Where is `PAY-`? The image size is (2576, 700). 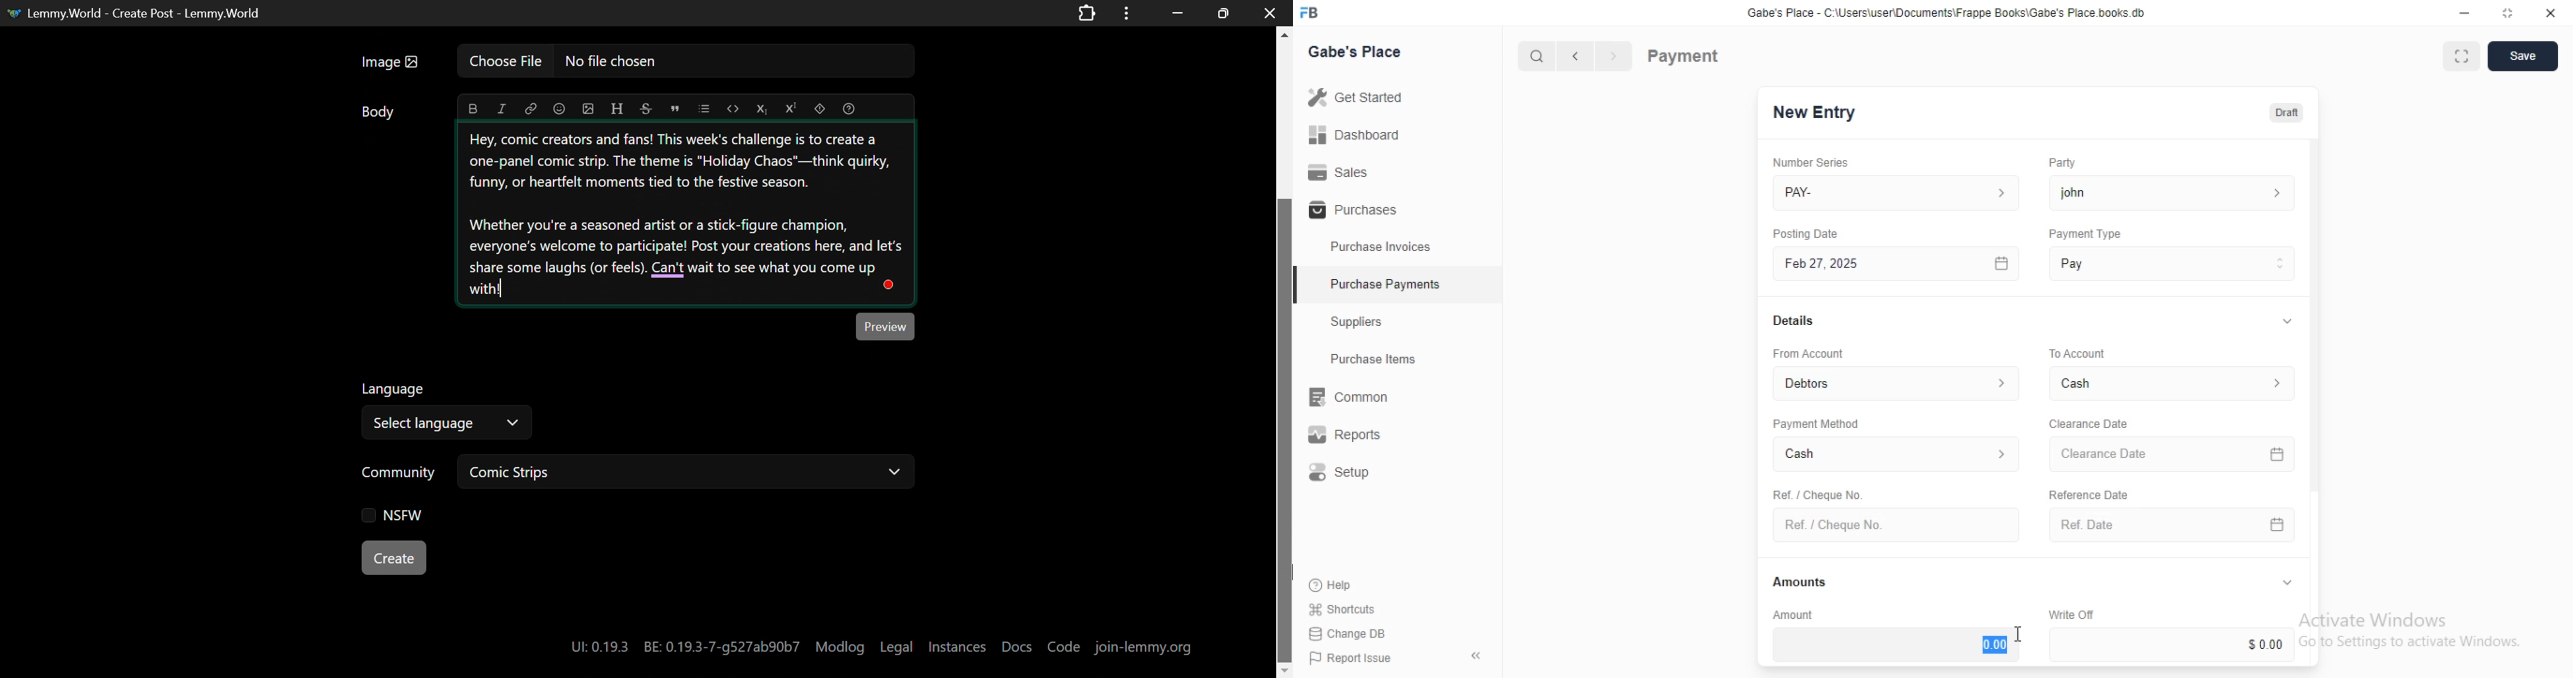 PAY- is located at coordinates (1898, 193).